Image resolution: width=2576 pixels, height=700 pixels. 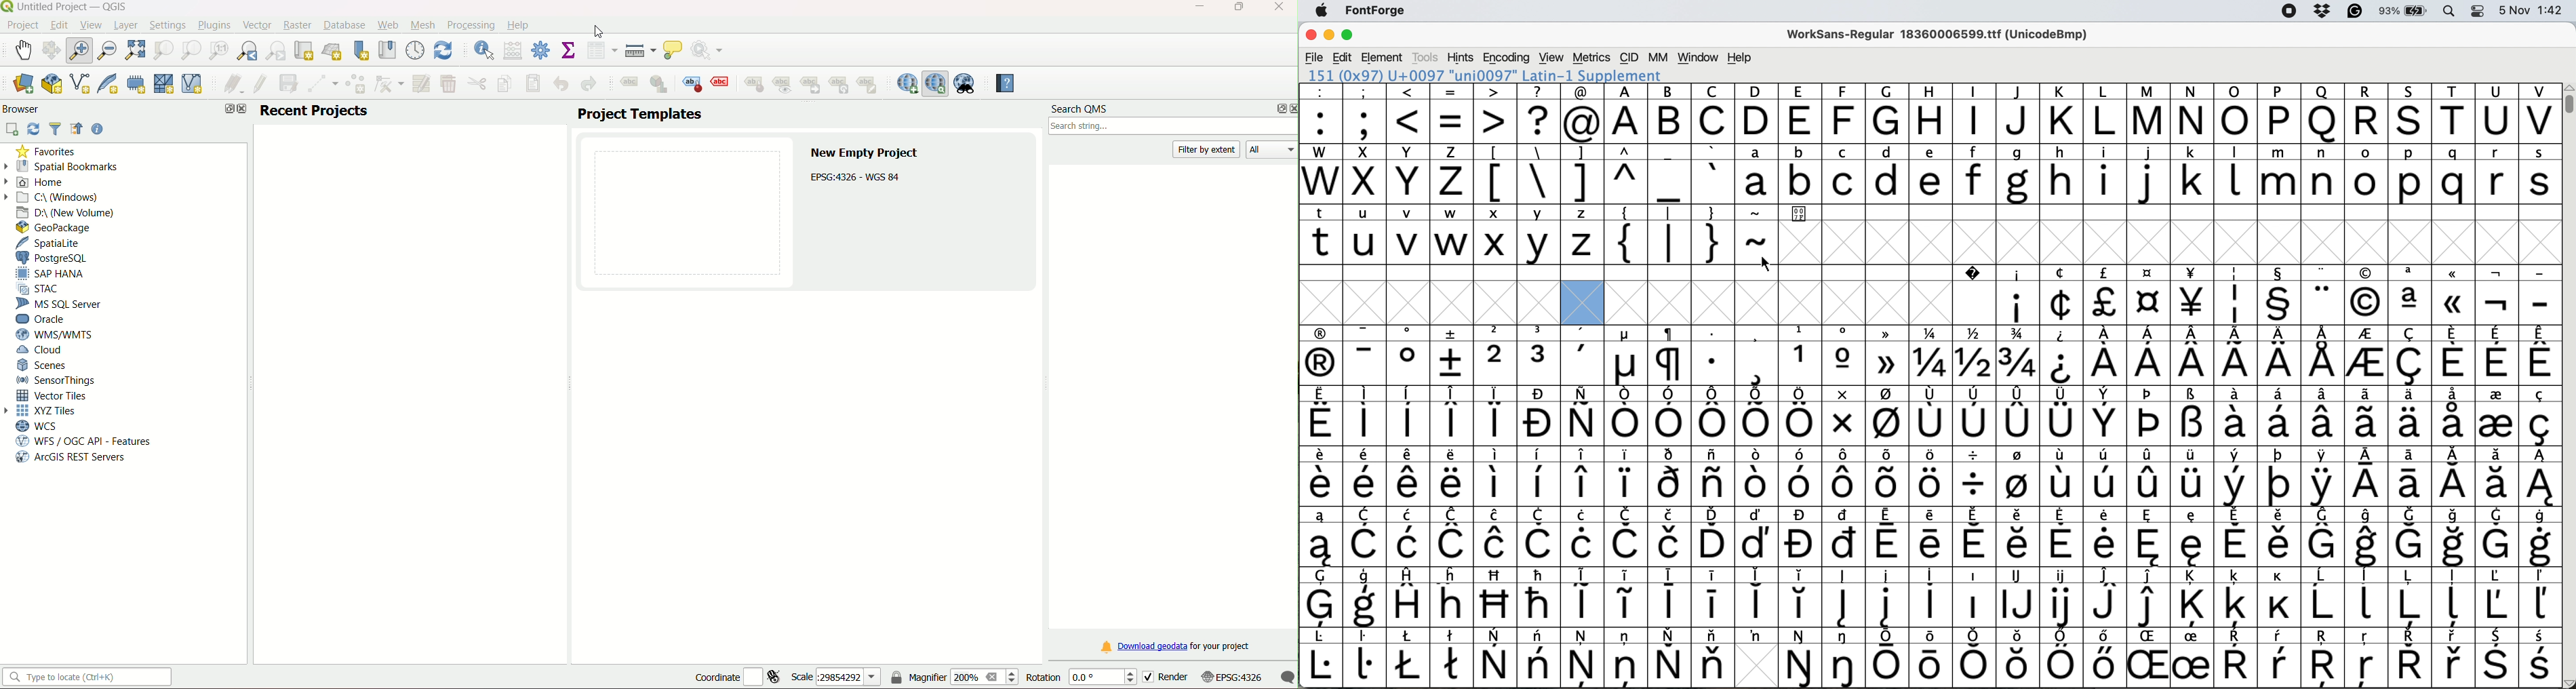 I want to click on , so click(x=1497, y=597).